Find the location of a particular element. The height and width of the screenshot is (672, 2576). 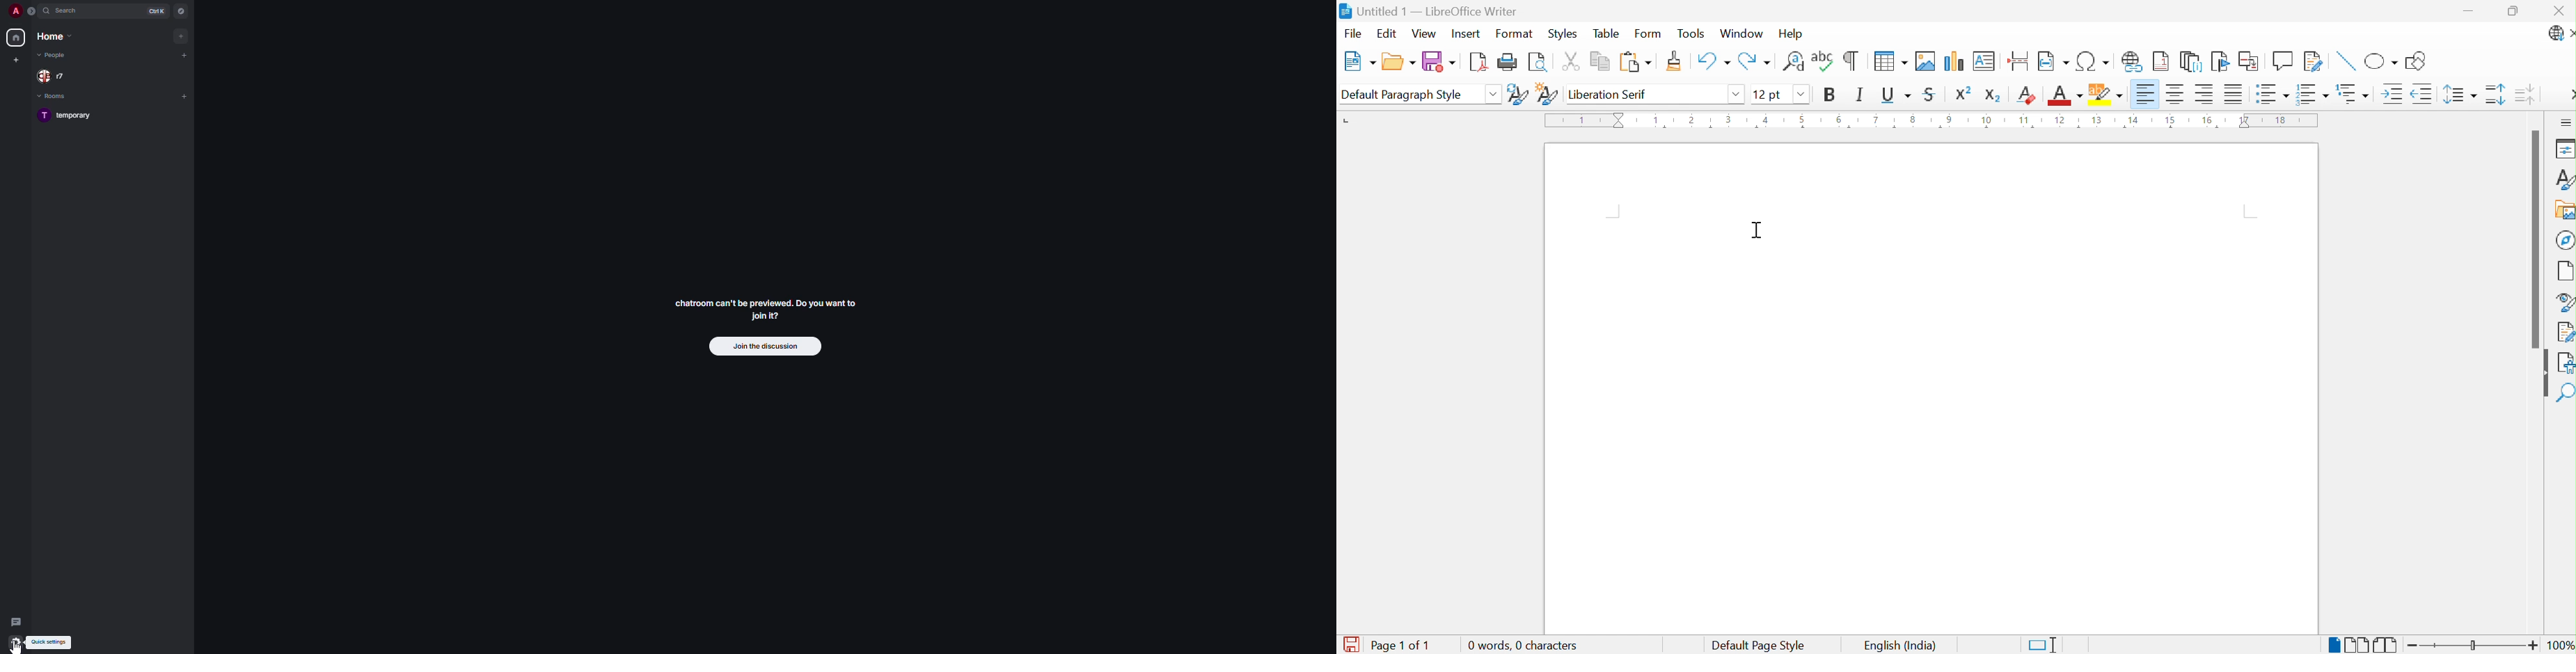

Show Draw Functions is located at coordinates (2417, 61).